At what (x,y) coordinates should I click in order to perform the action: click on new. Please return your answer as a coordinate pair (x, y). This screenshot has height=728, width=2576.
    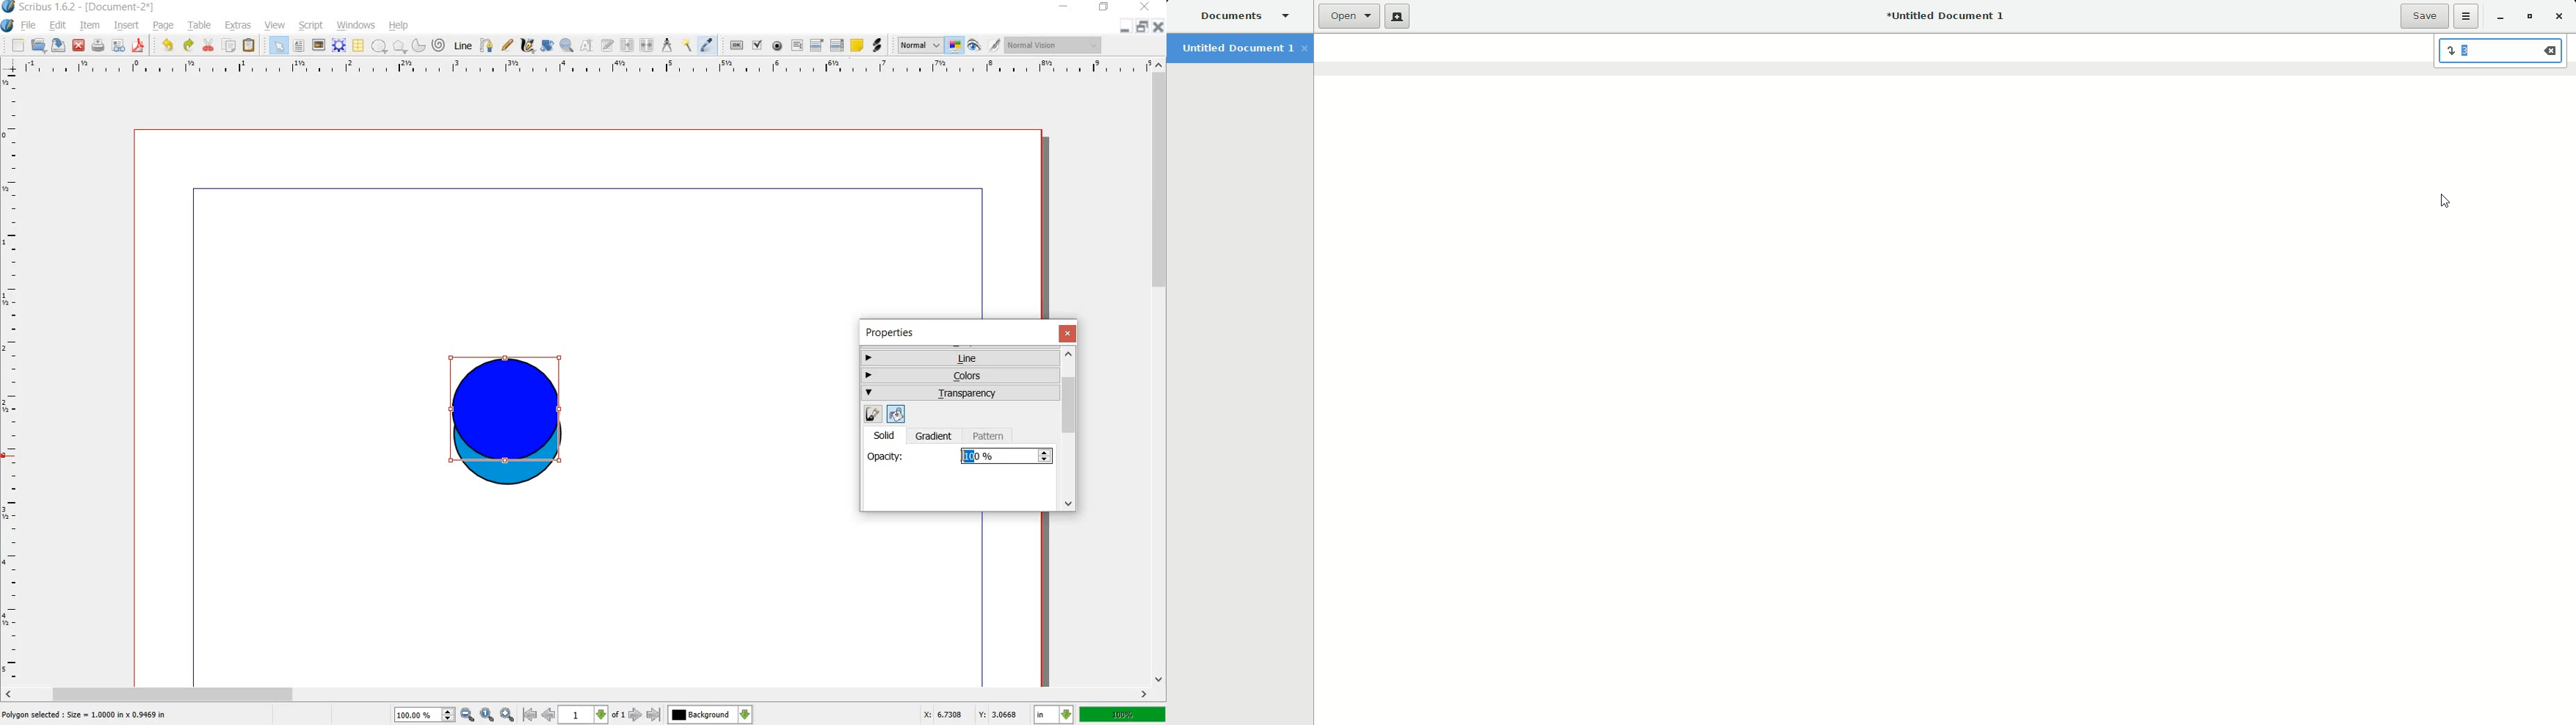
    Looking at the image, I should click on (18, 46).